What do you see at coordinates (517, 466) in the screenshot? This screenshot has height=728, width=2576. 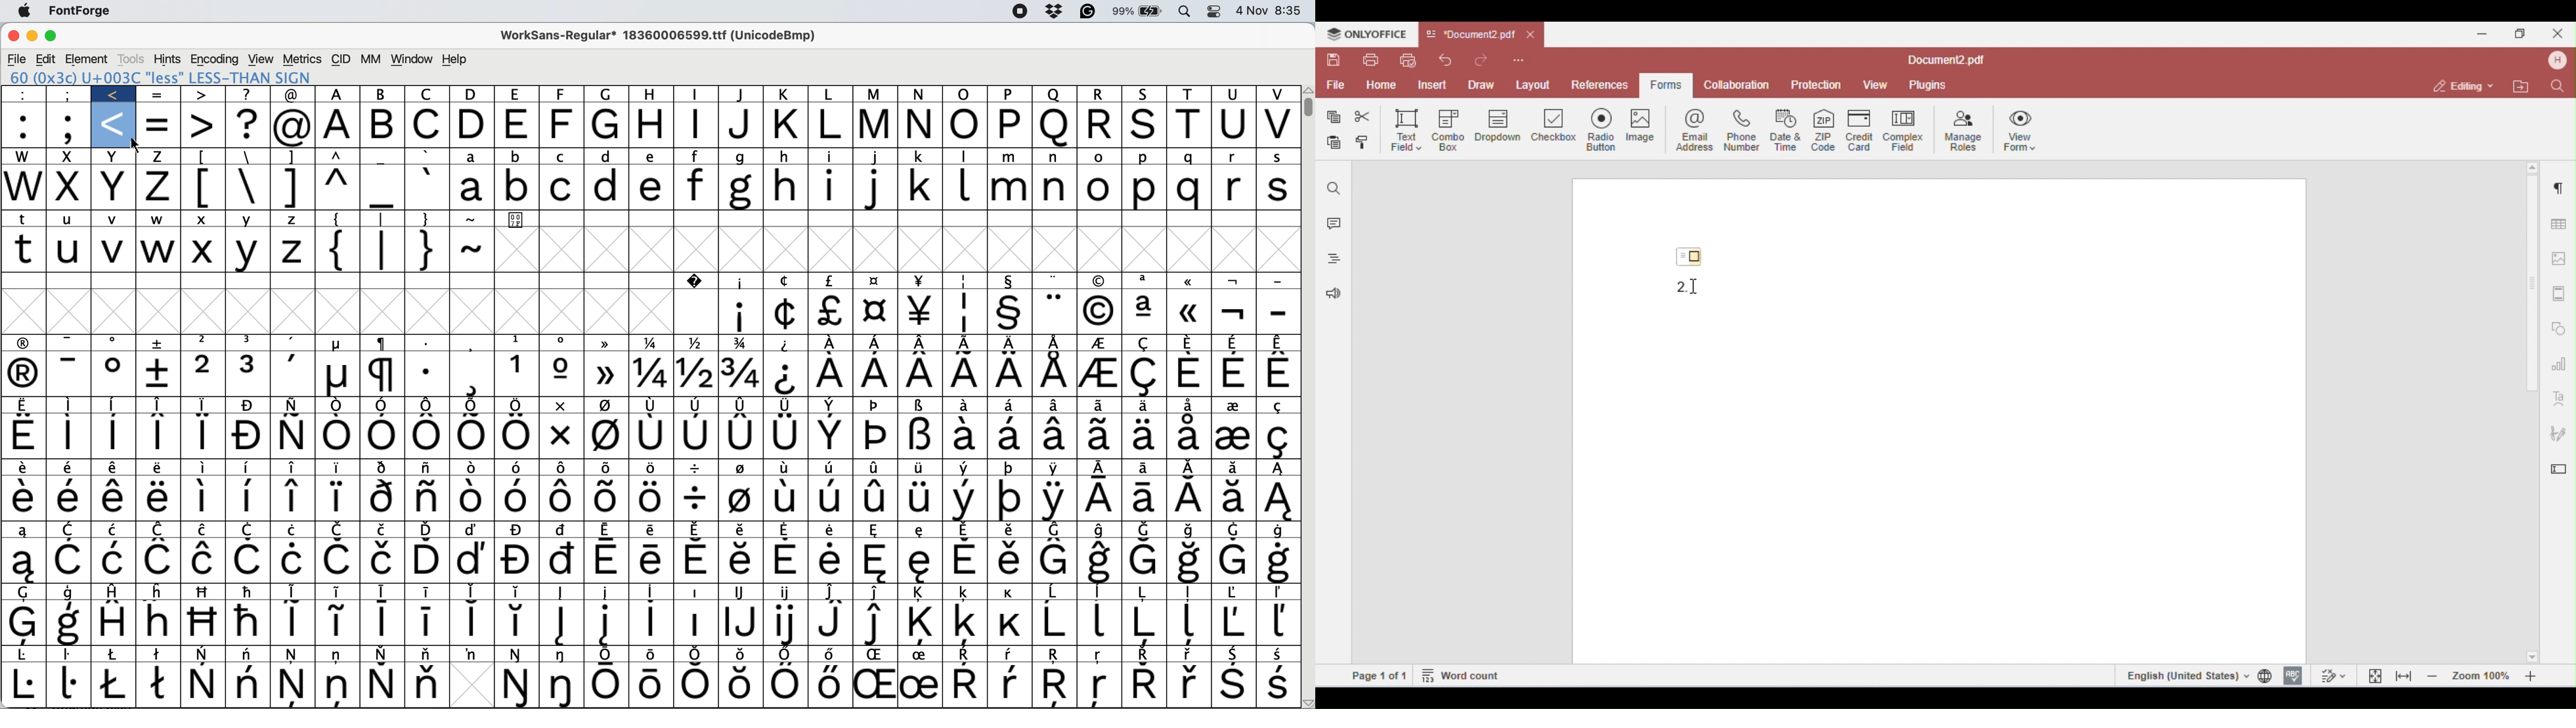 I see `Symbol` at bounding box center [517, 466].